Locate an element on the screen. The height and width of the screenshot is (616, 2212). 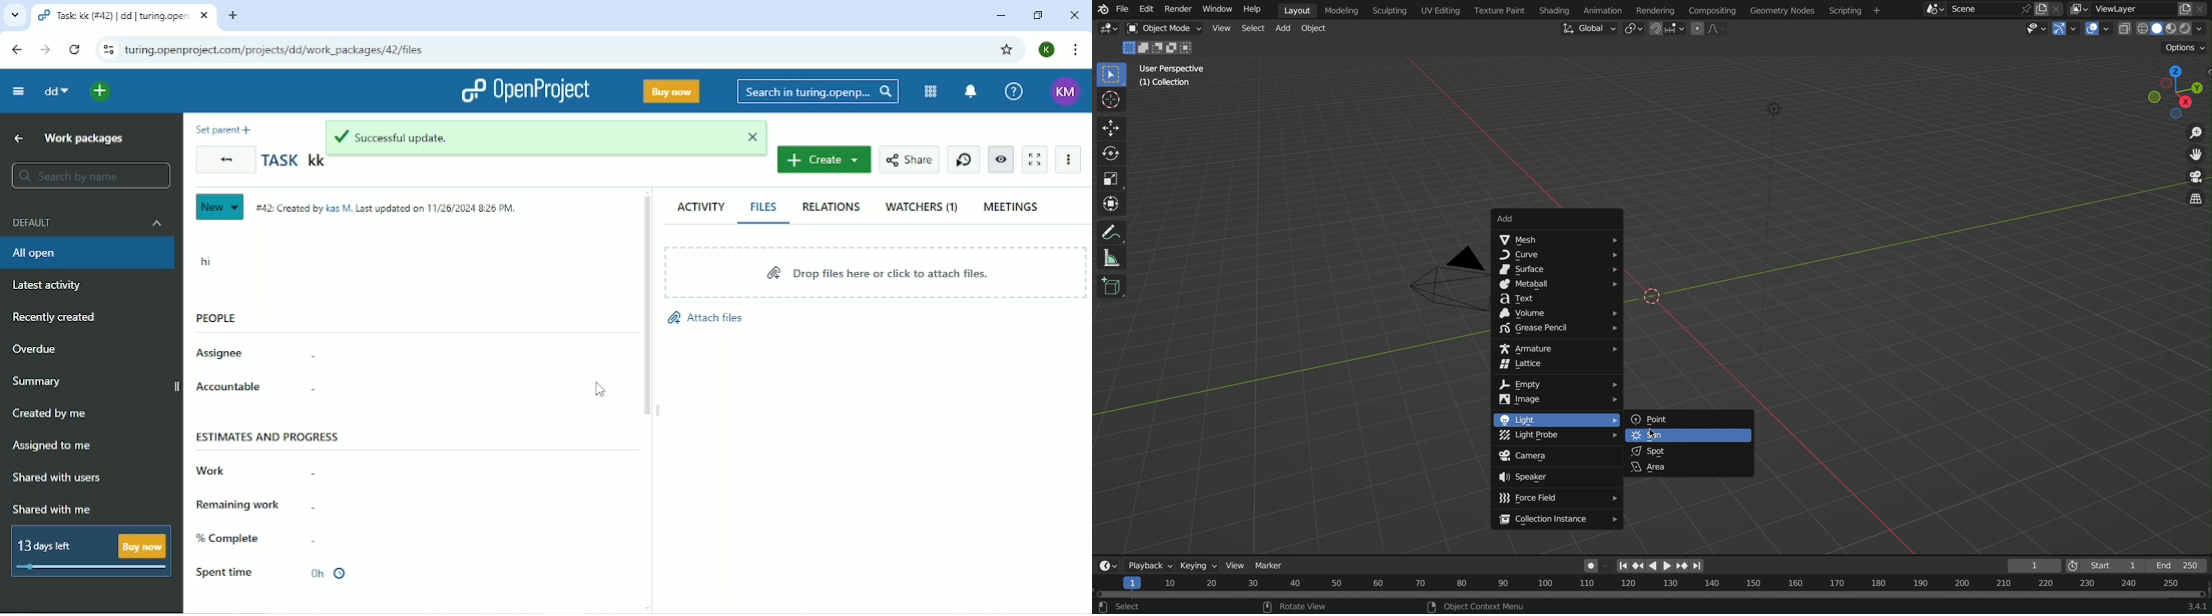
Camera selected is located at coordinates (1434, 284).